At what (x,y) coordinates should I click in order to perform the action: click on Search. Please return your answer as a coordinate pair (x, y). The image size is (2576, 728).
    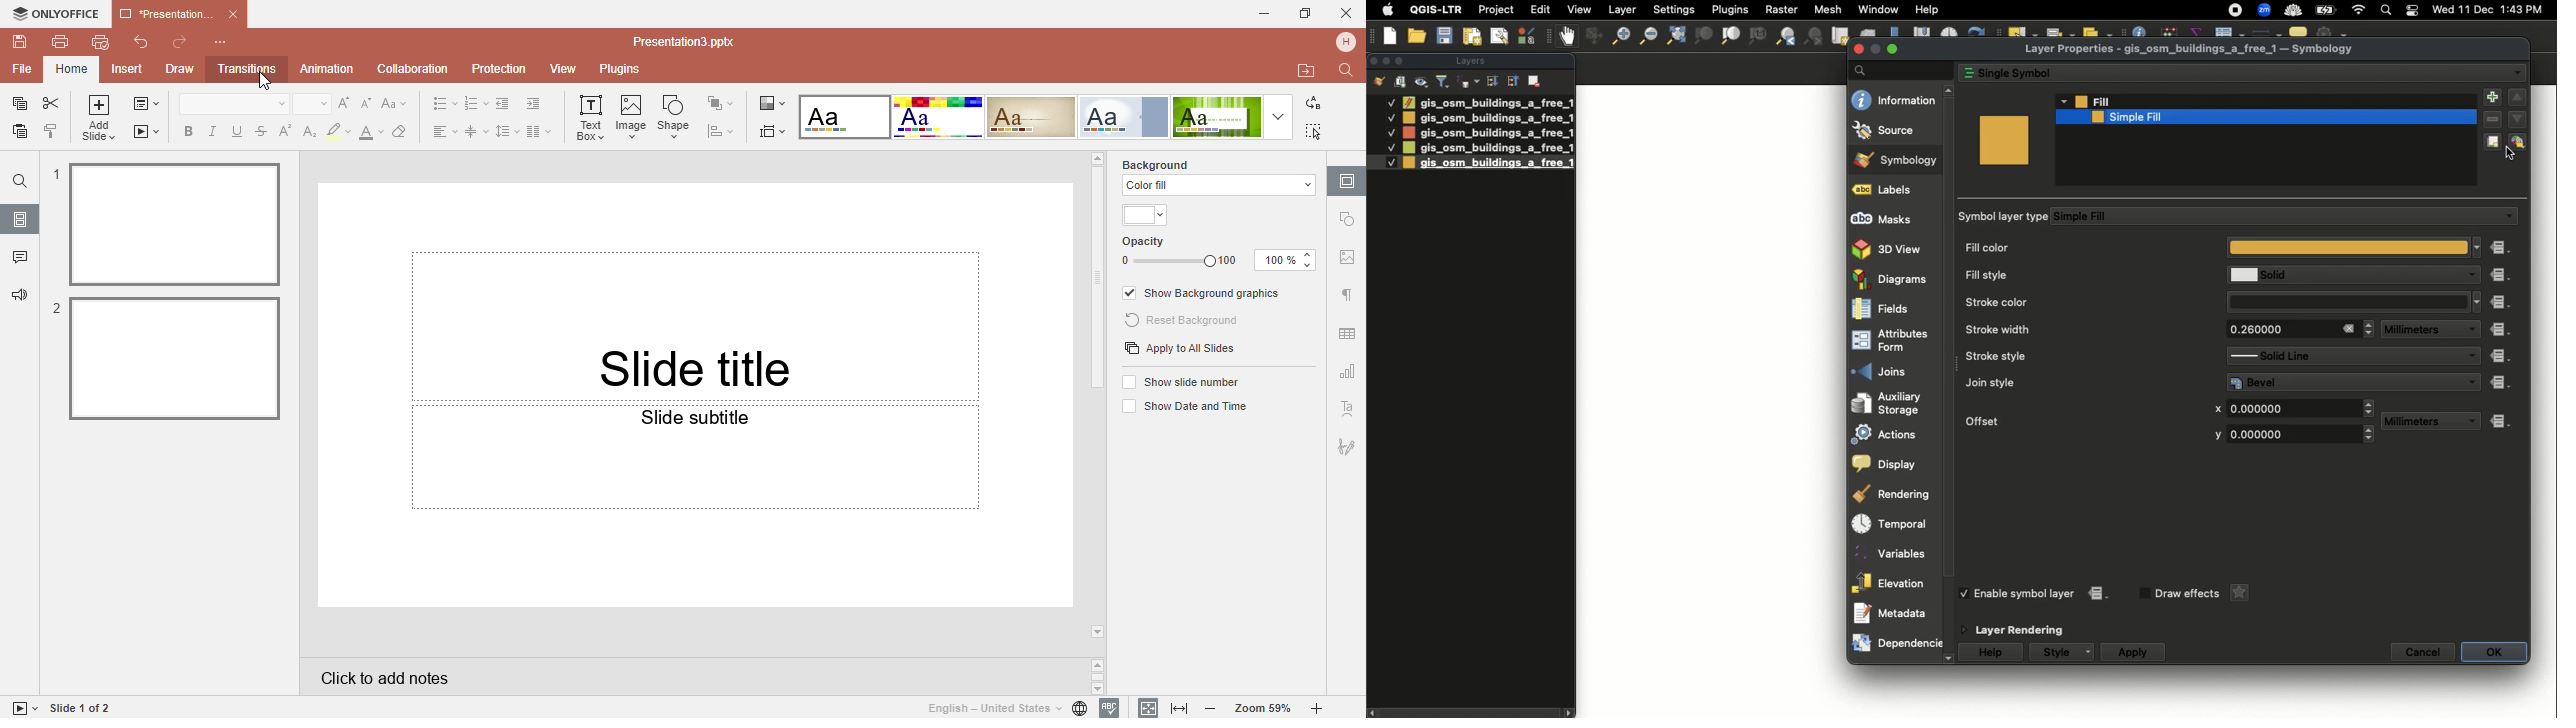
    Looking at the image, I should click on (2384, 12).